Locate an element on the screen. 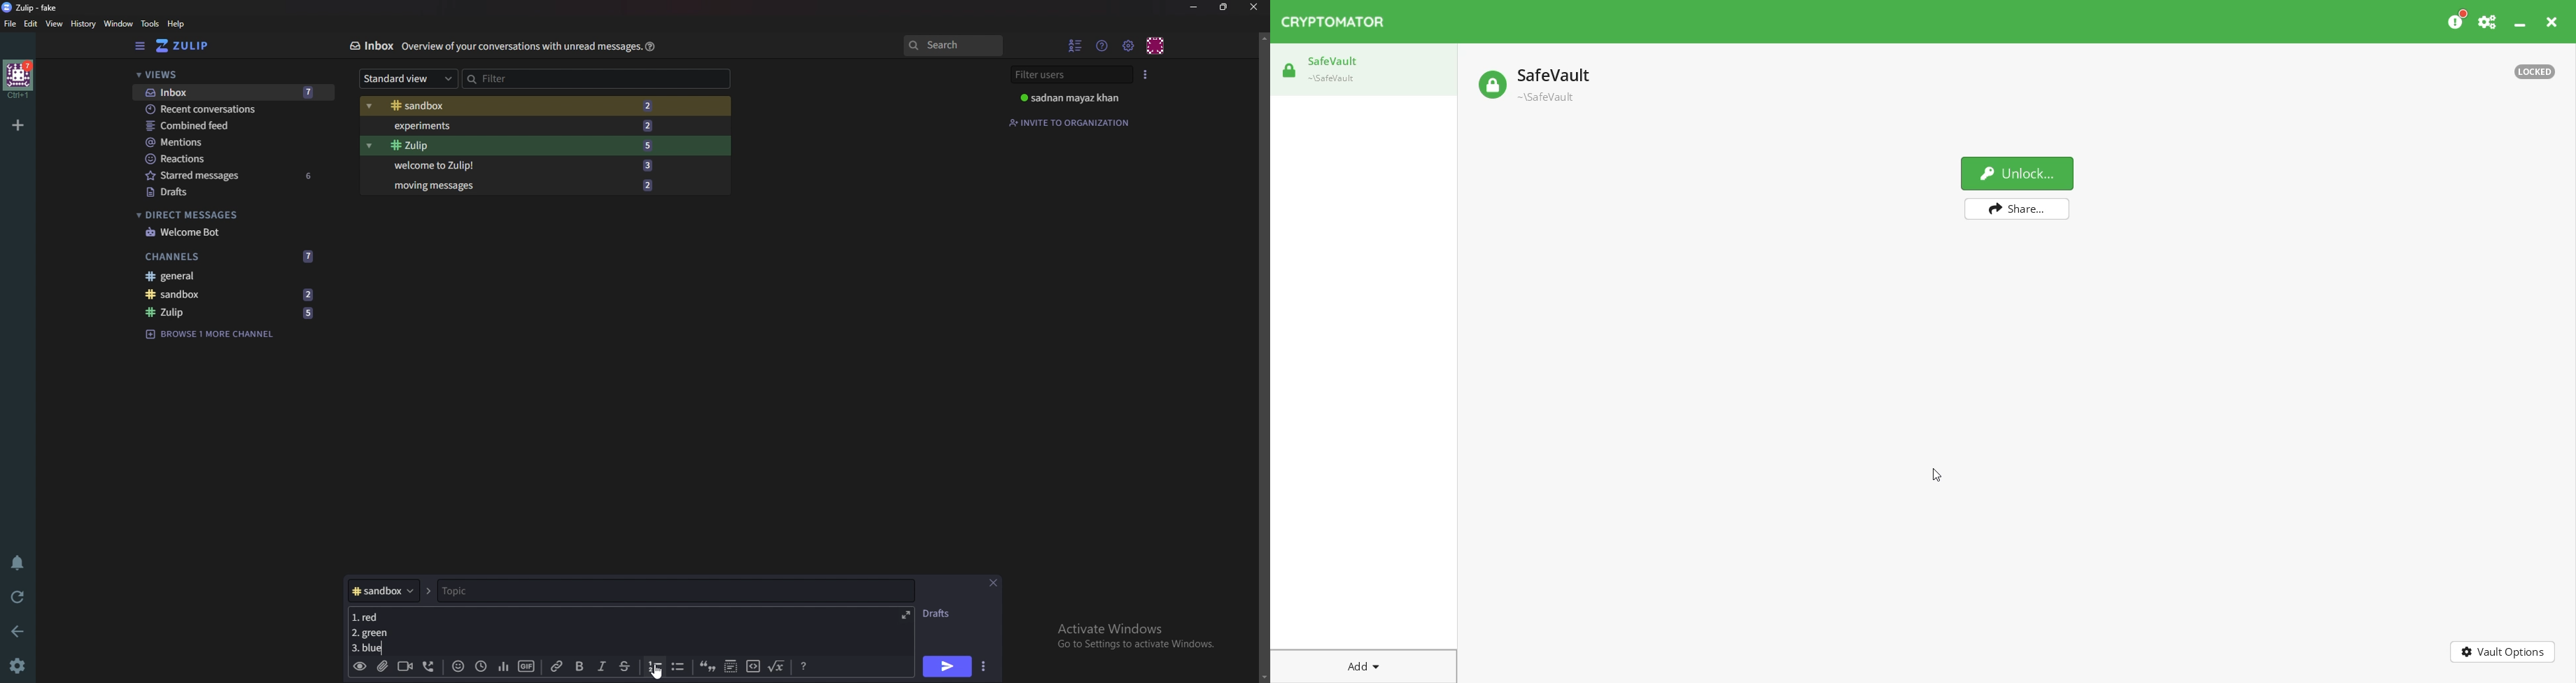  Drafts is located at coordinates (228, 192).